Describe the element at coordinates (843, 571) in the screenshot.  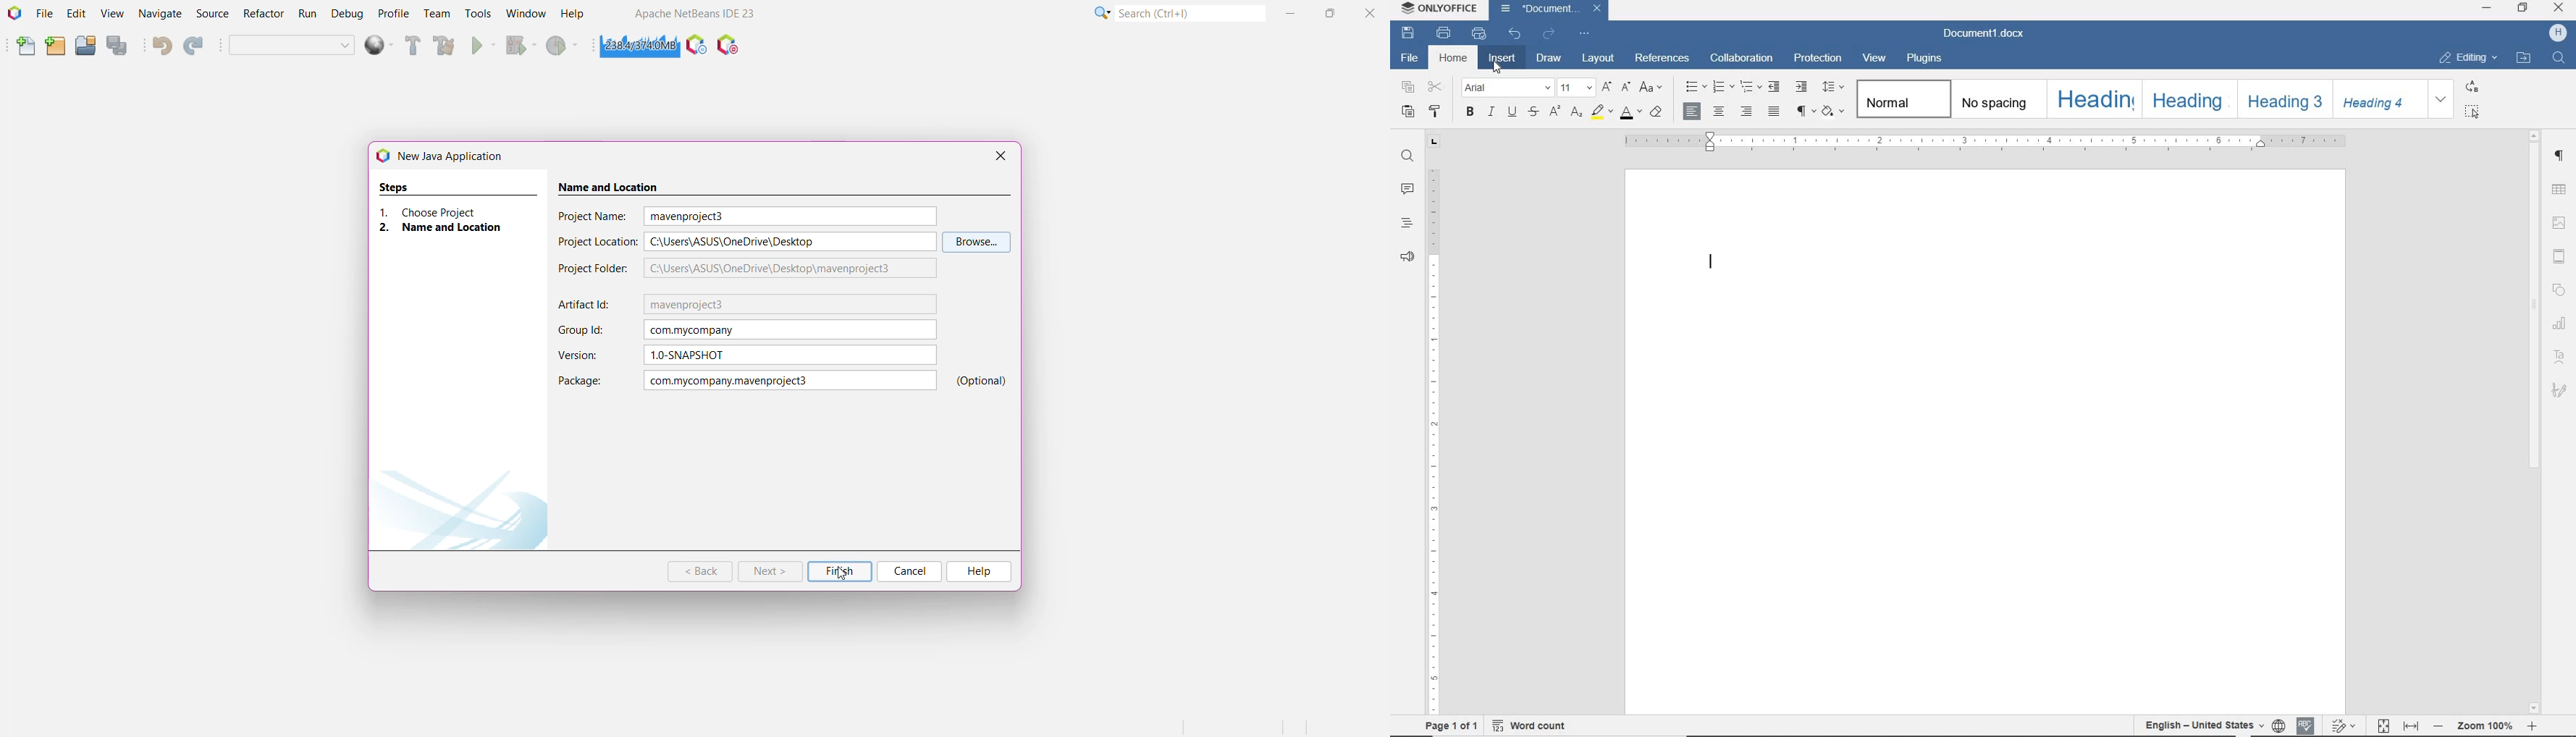
I see `cursor` at that location.